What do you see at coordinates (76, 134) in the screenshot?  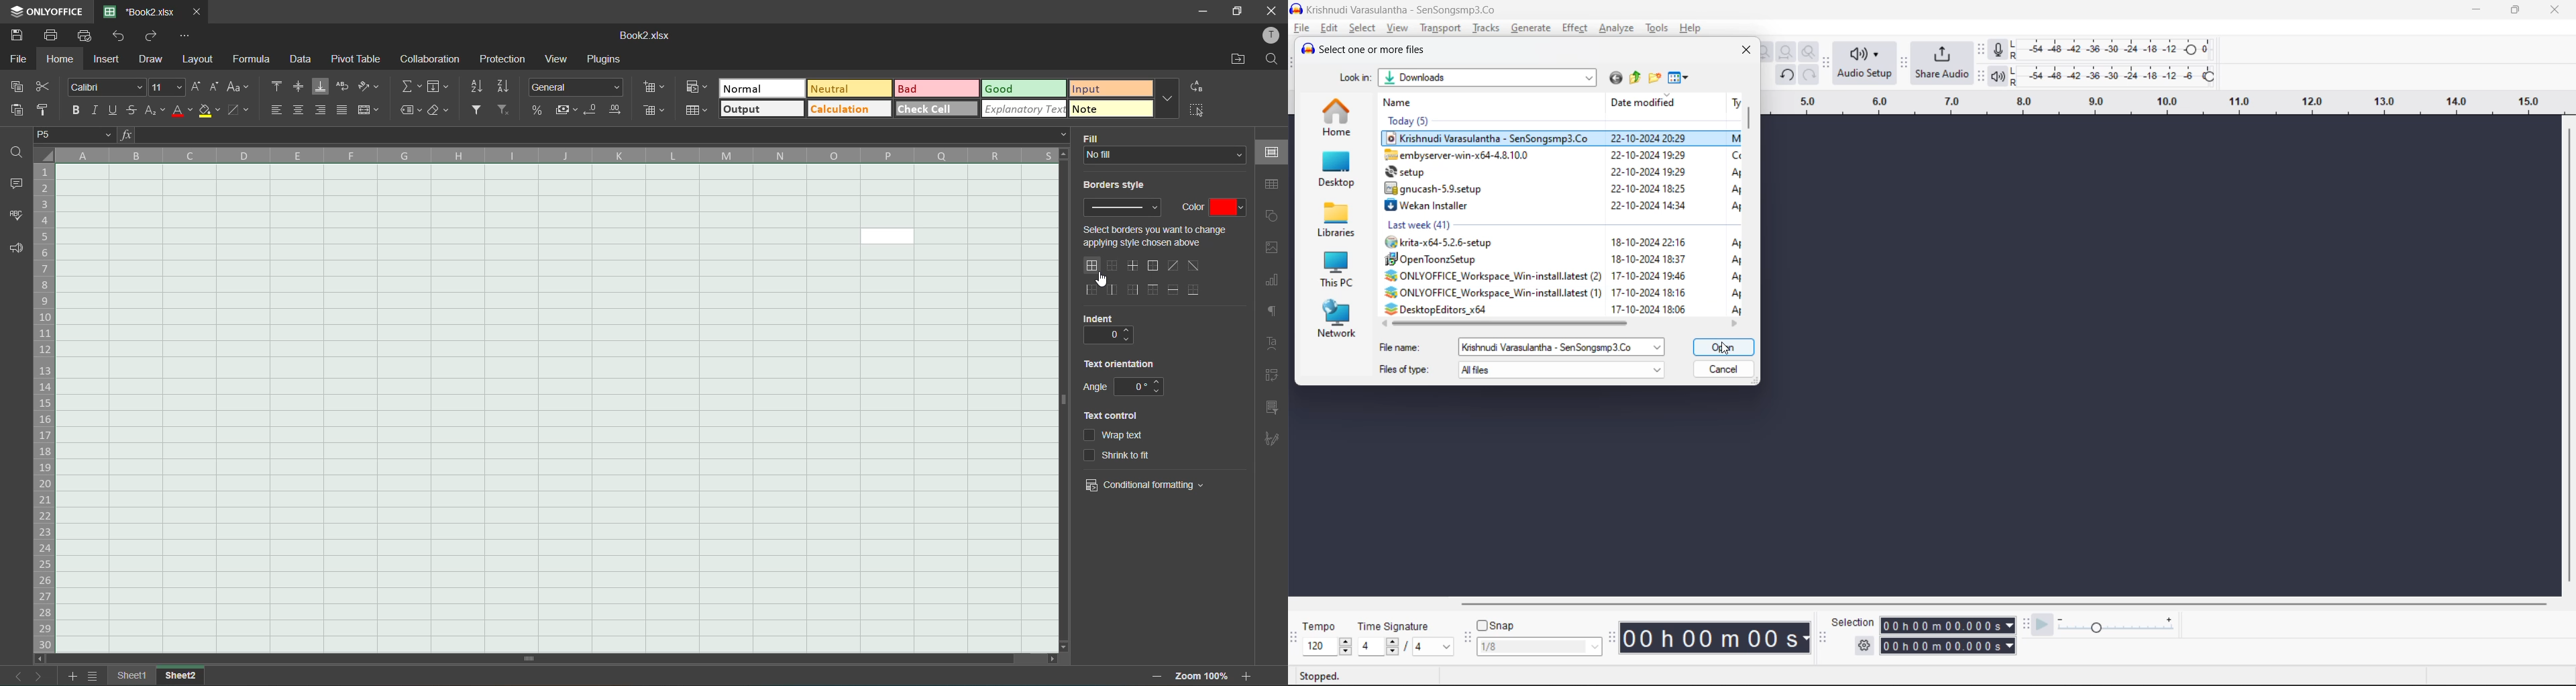 I see `P5` at bounding box center [76, 134].